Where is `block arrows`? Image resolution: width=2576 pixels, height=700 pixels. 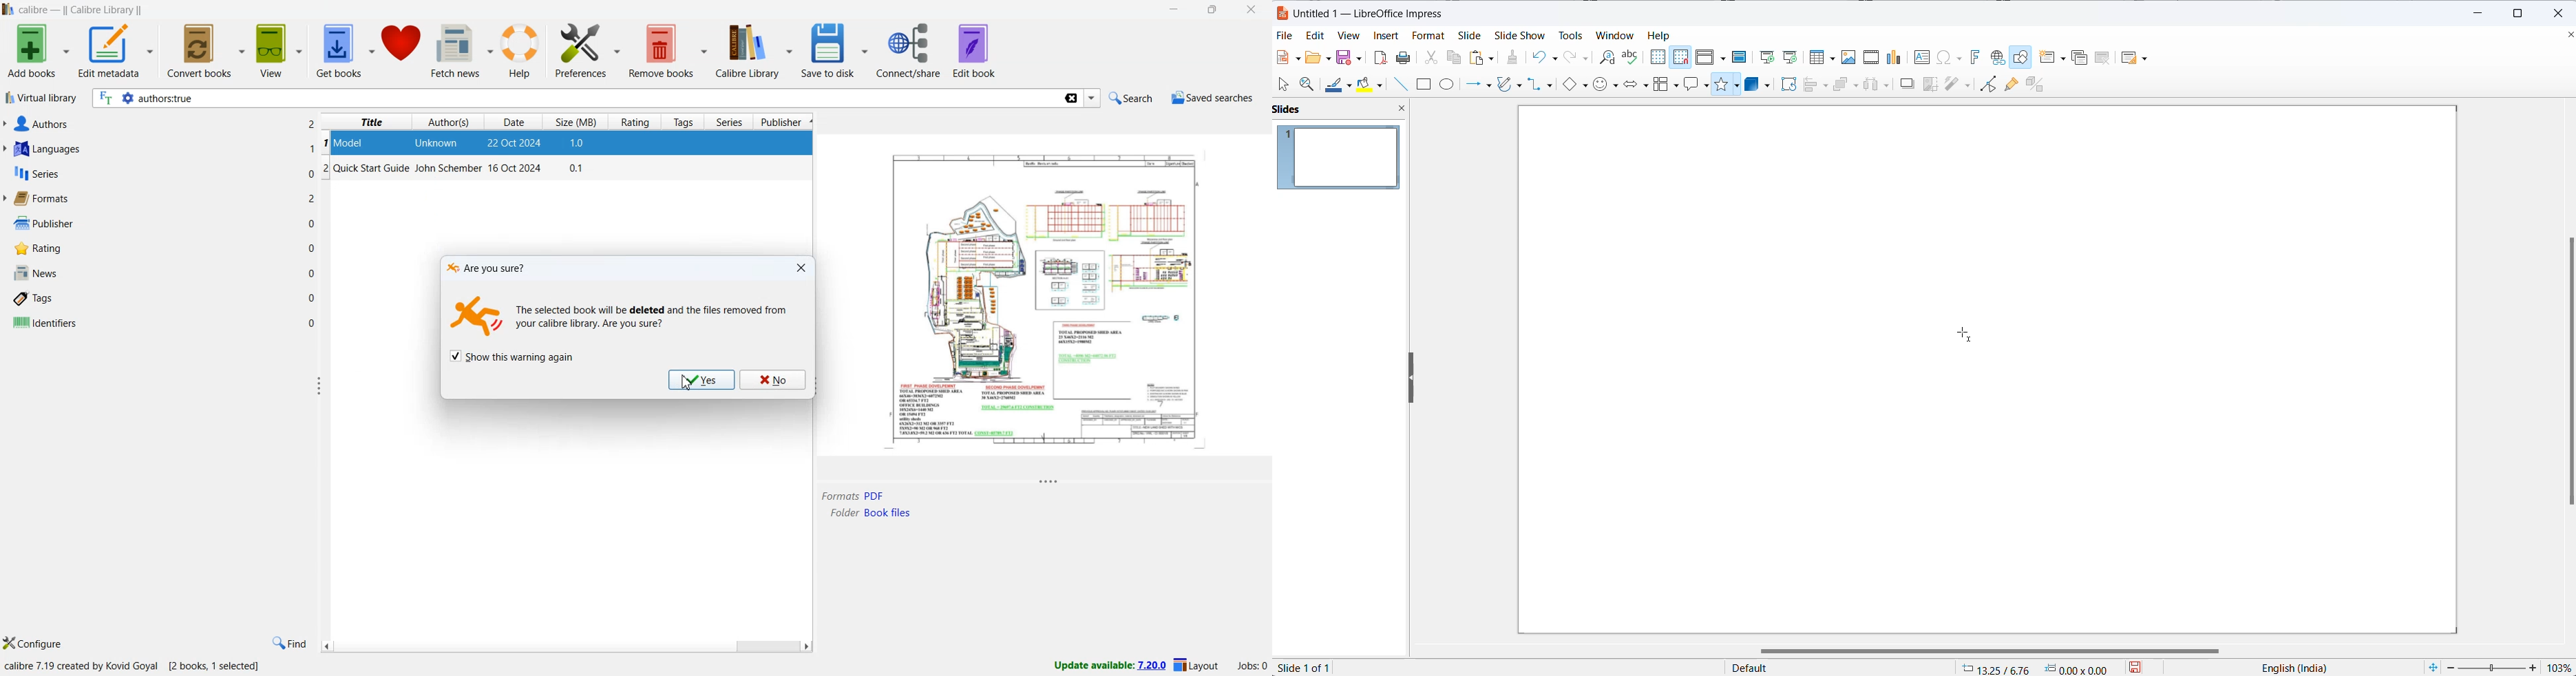 block arrows is located at coordinates (1635, 84).